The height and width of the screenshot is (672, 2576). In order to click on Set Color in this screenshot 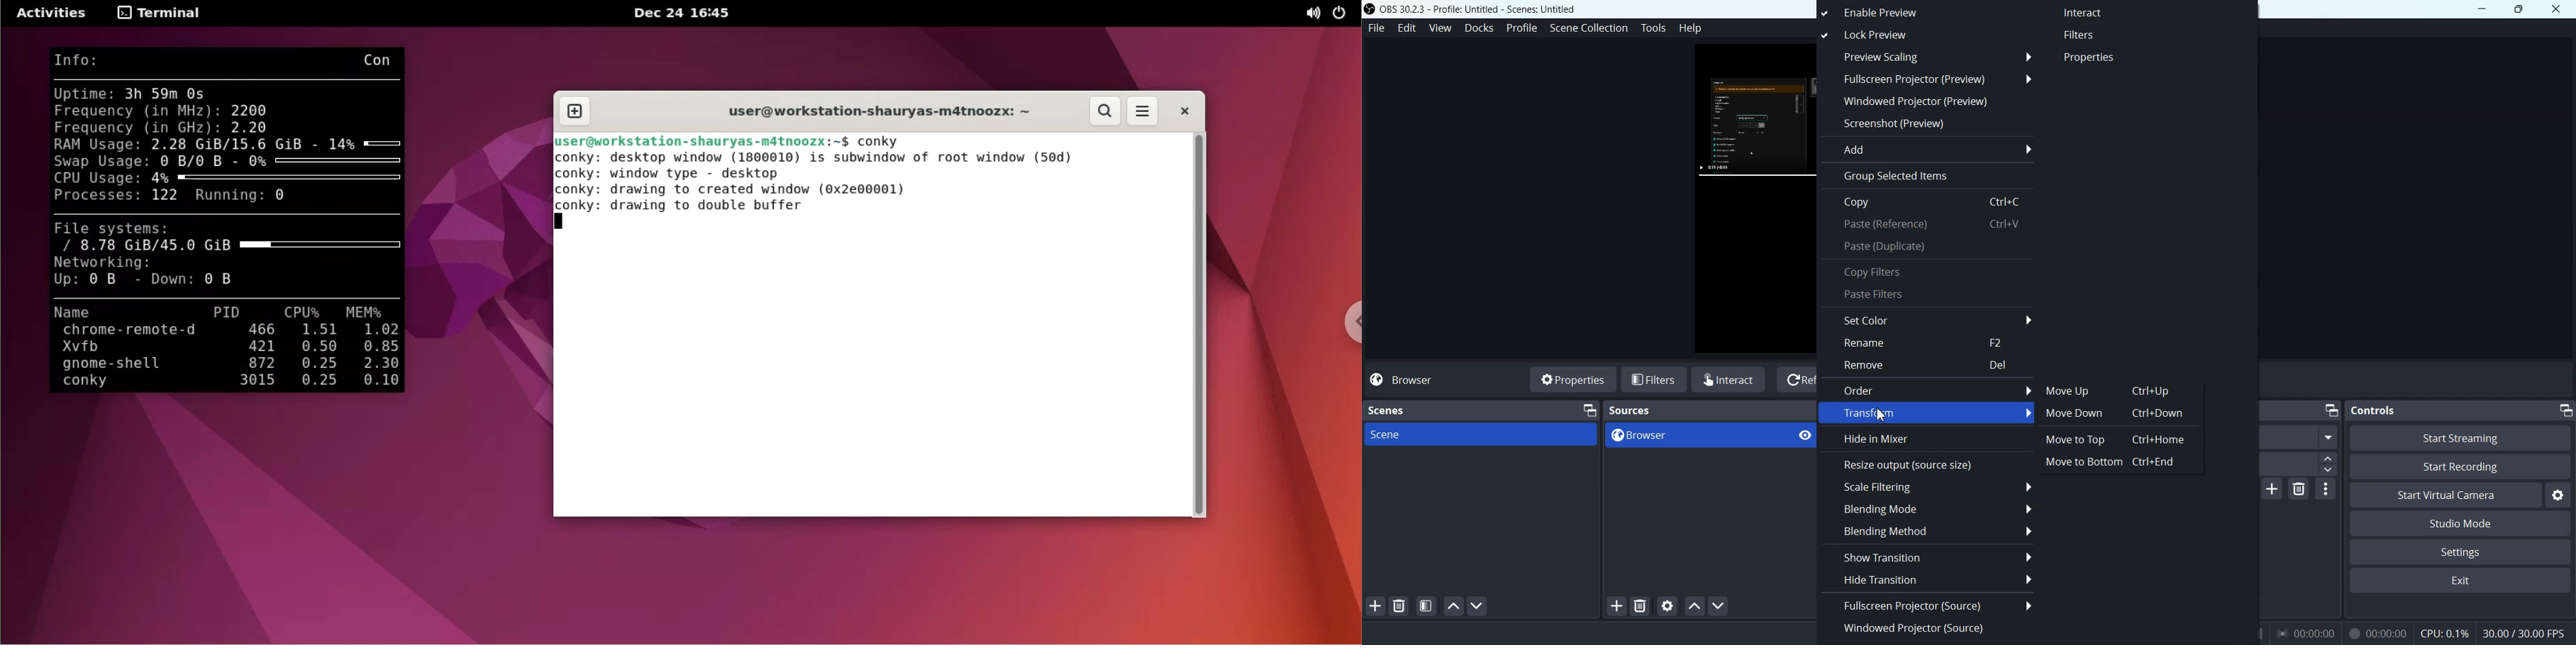, I will do `click(1928, 319)`.